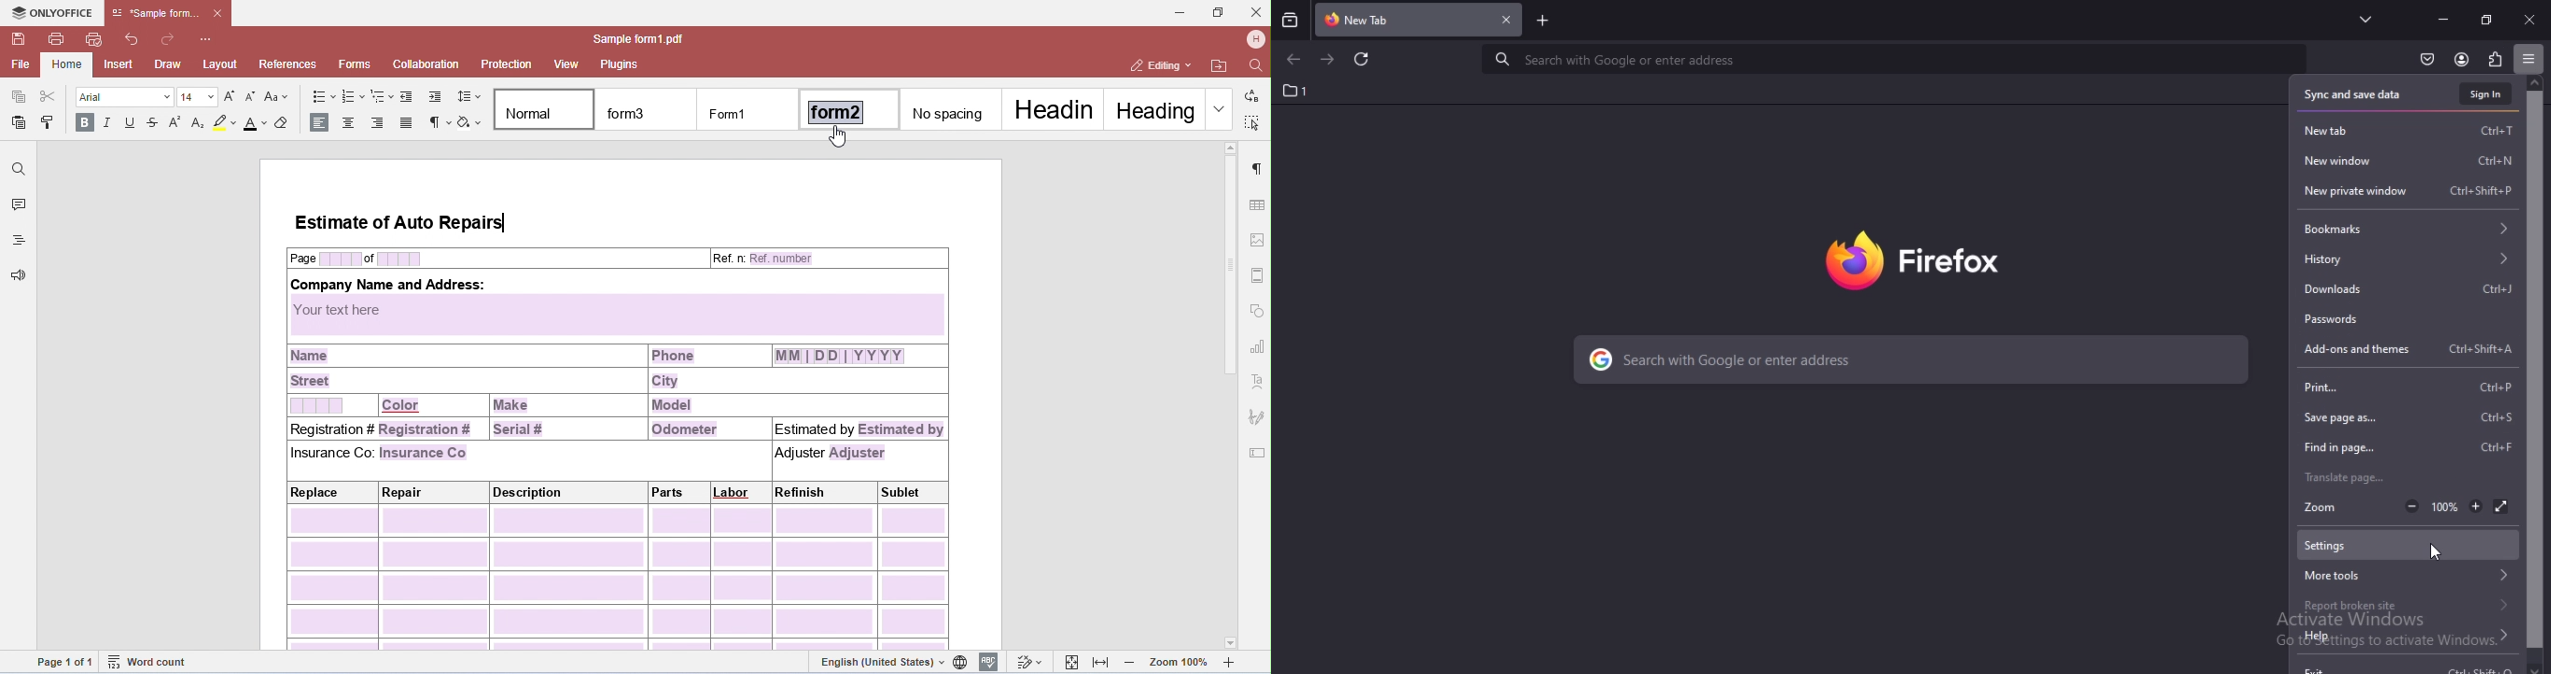 This screenshot has height=700, width=2576. Describe the element at coordinates (2443, 20) in the screenshot. I see `minimize` at that location.